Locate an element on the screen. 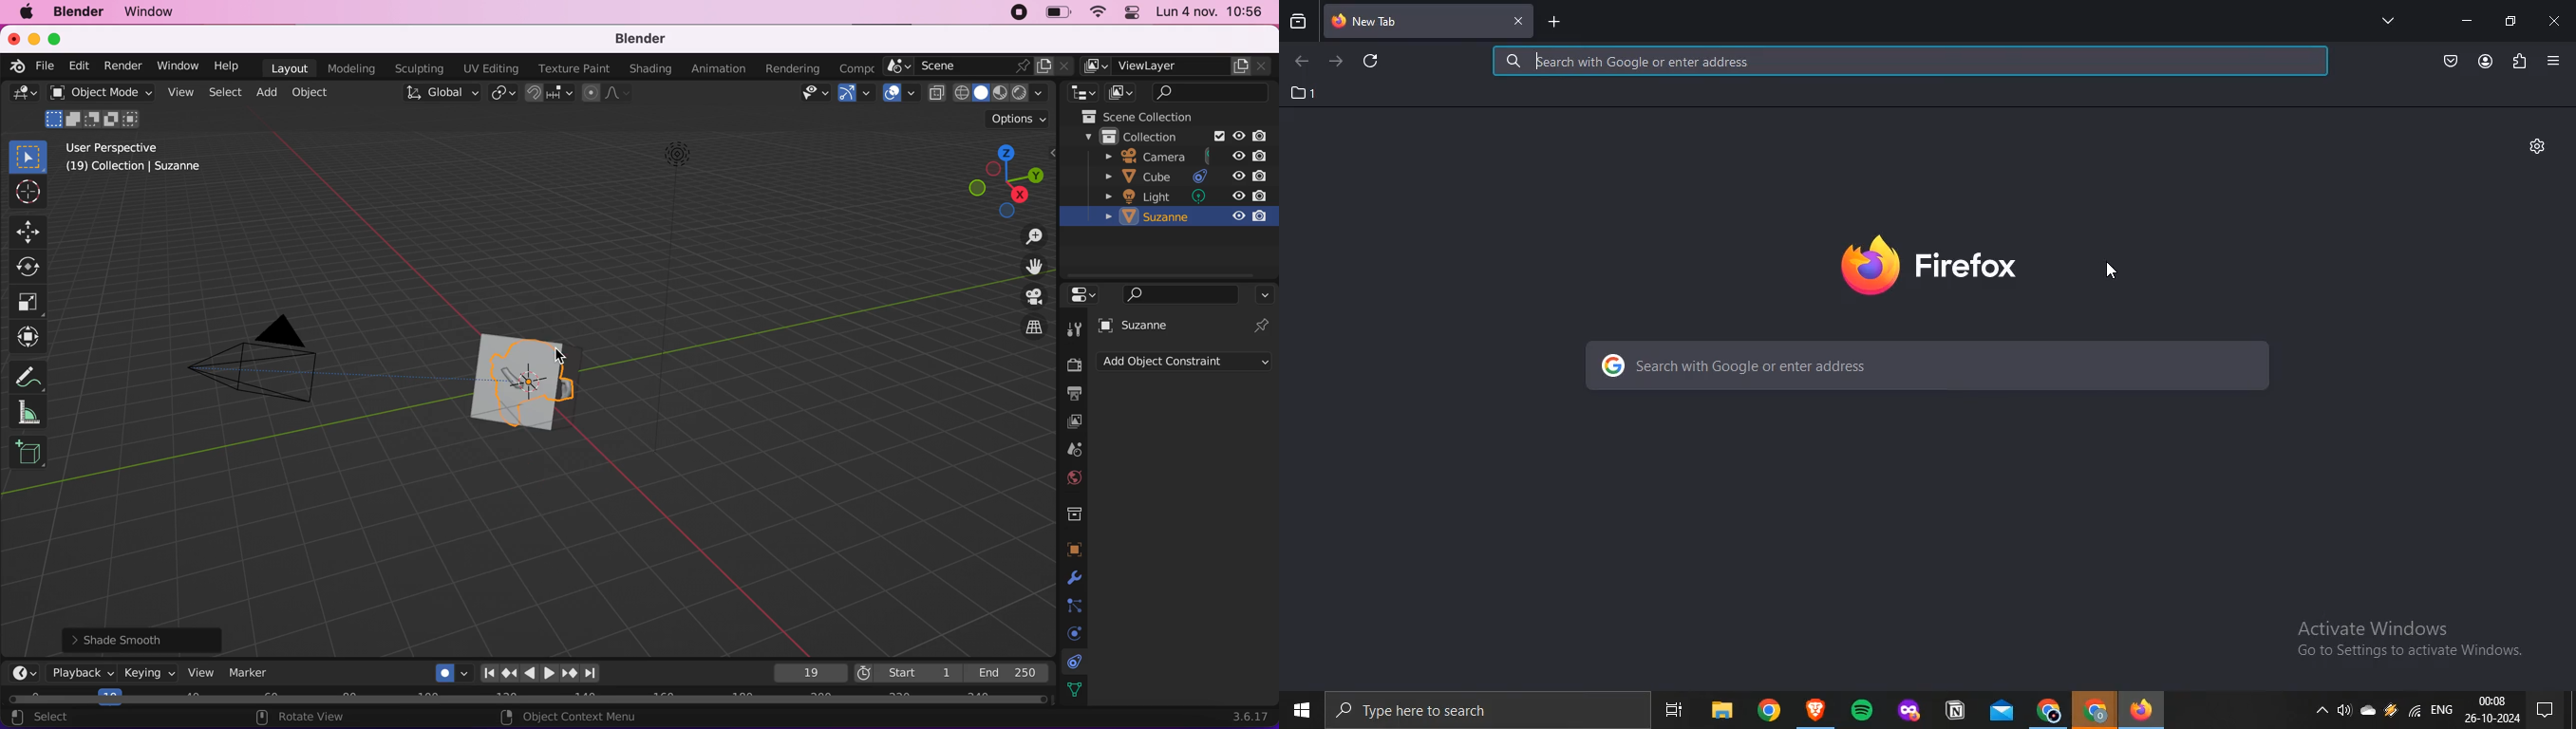  mail is located at coordinates (1999, 706).